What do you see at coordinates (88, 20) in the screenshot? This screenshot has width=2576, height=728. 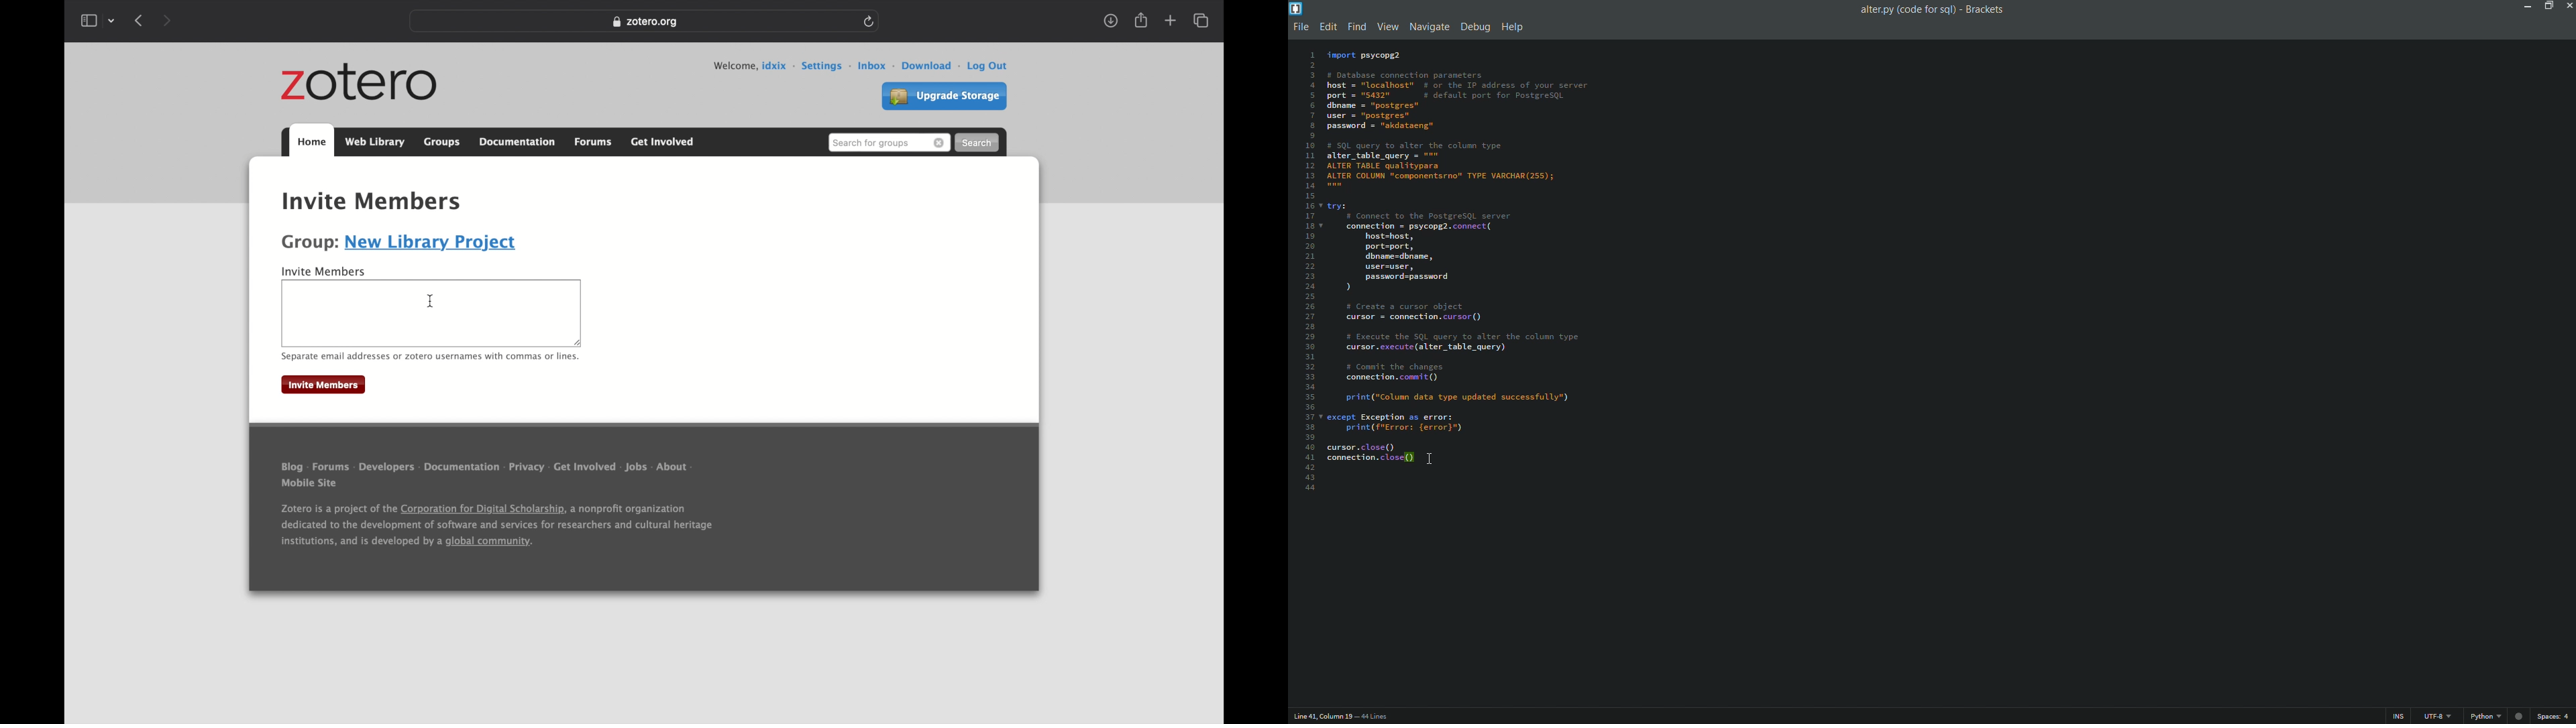 I see `show sidebar` at bounding box center [88, 20].